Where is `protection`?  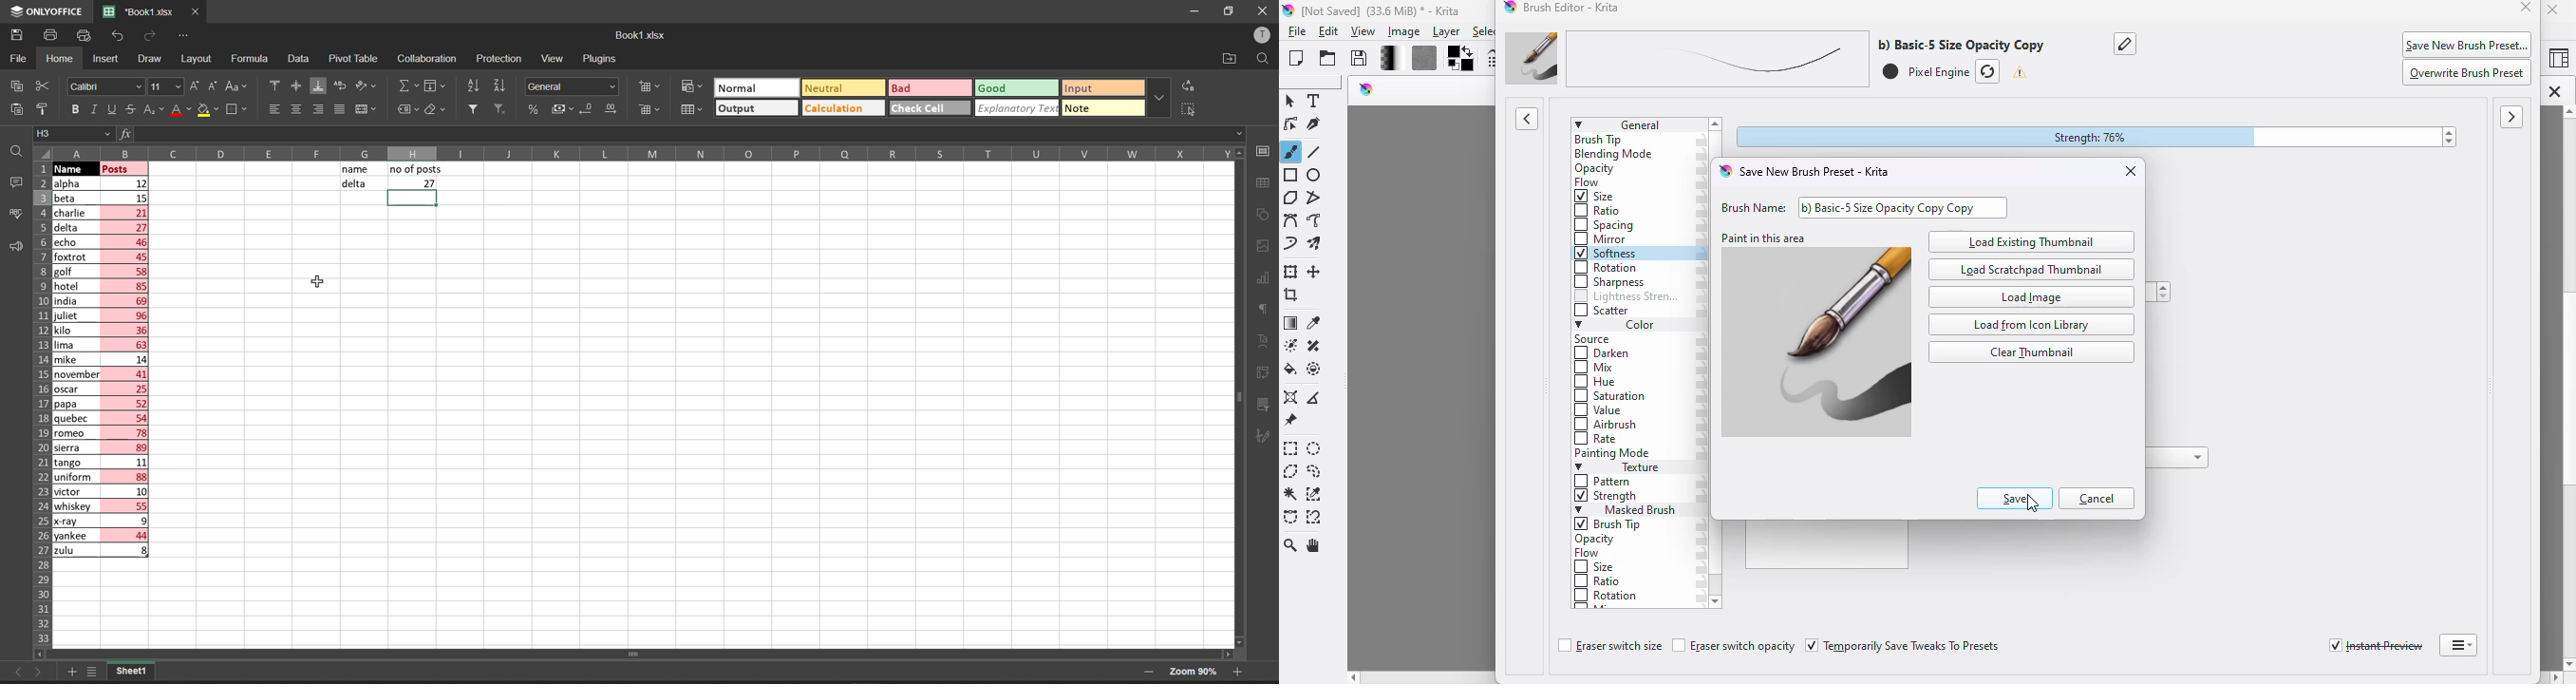 protection is located at coordinates (502, 58).